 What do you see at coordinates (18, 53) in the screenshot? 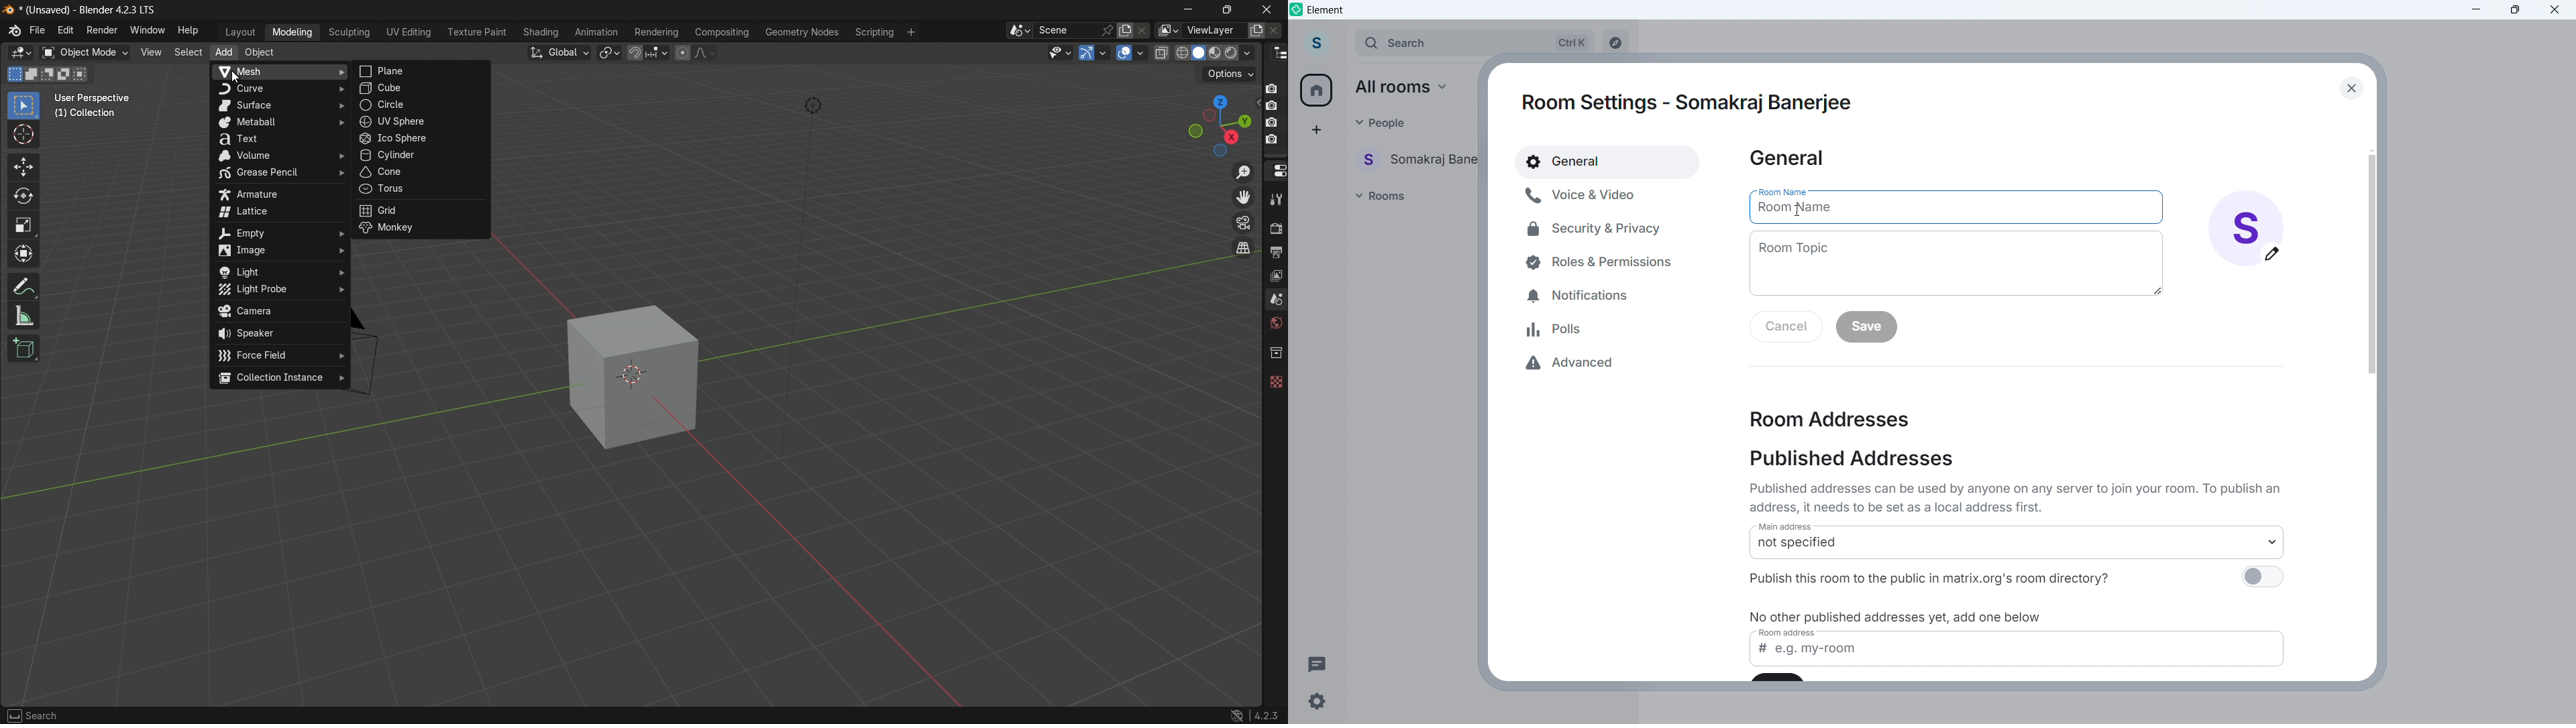
I see `3d viewport` at bounding box center [18, 53].